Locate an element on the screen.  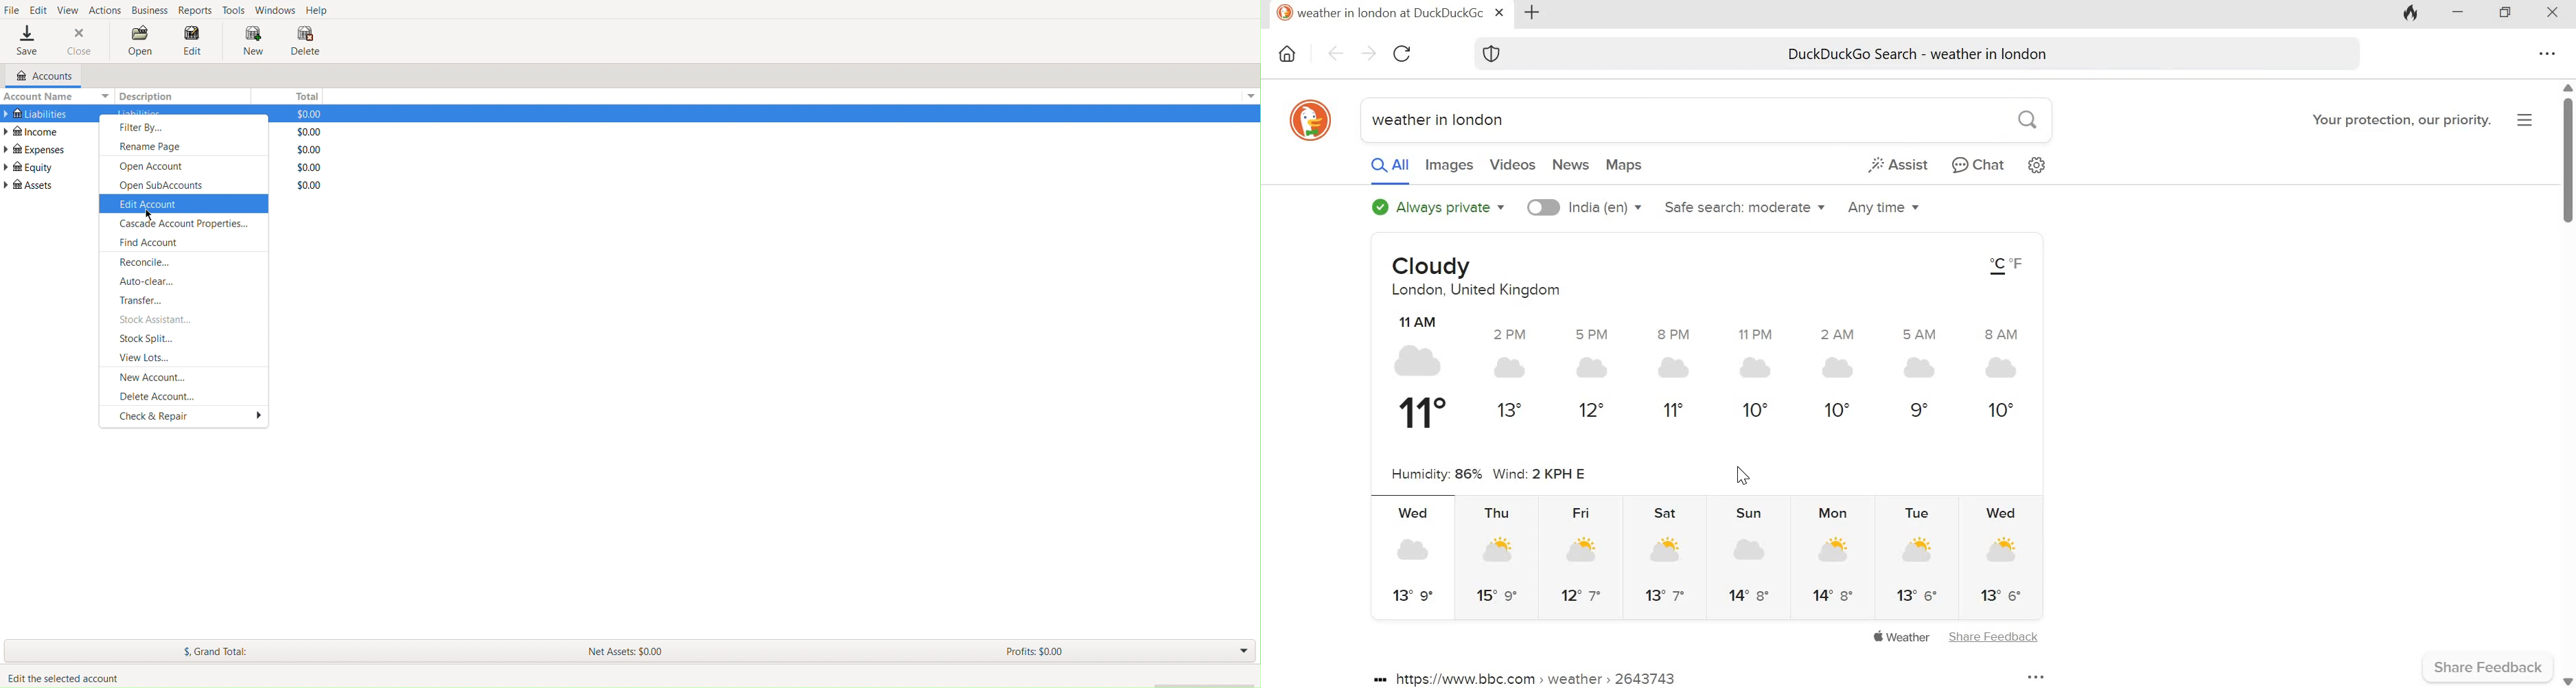
View Lots is located at coordinates (147, 356).